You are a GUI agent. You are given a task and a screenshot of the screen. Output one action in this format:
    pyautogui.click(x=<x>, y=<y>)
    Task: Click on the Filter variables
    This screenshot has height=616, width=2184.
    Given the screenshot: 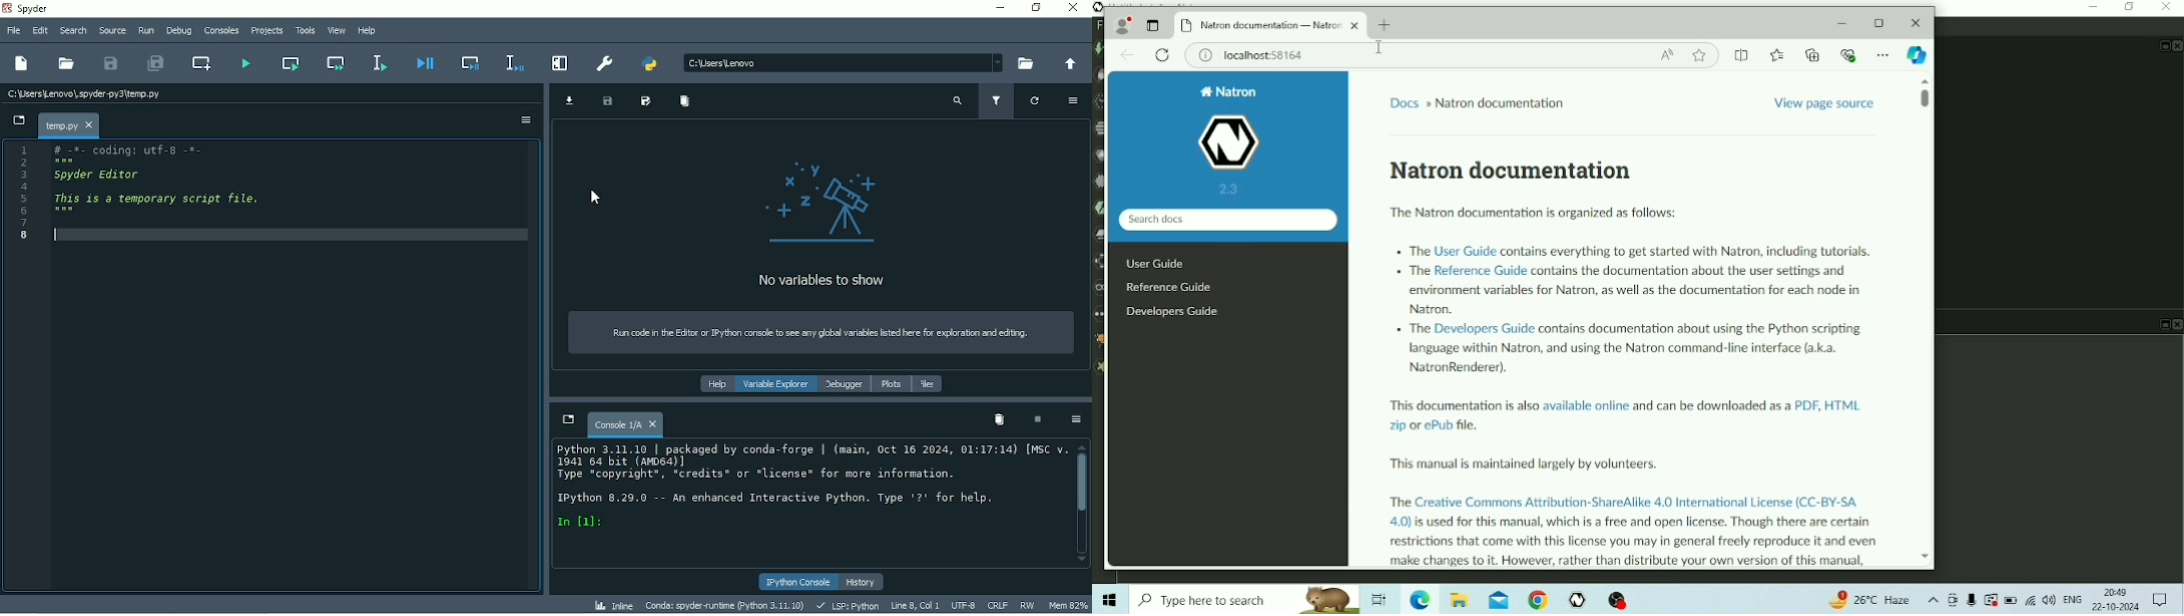 What is the action you would take?
    pyautogui.click(x=998, y=102)
    